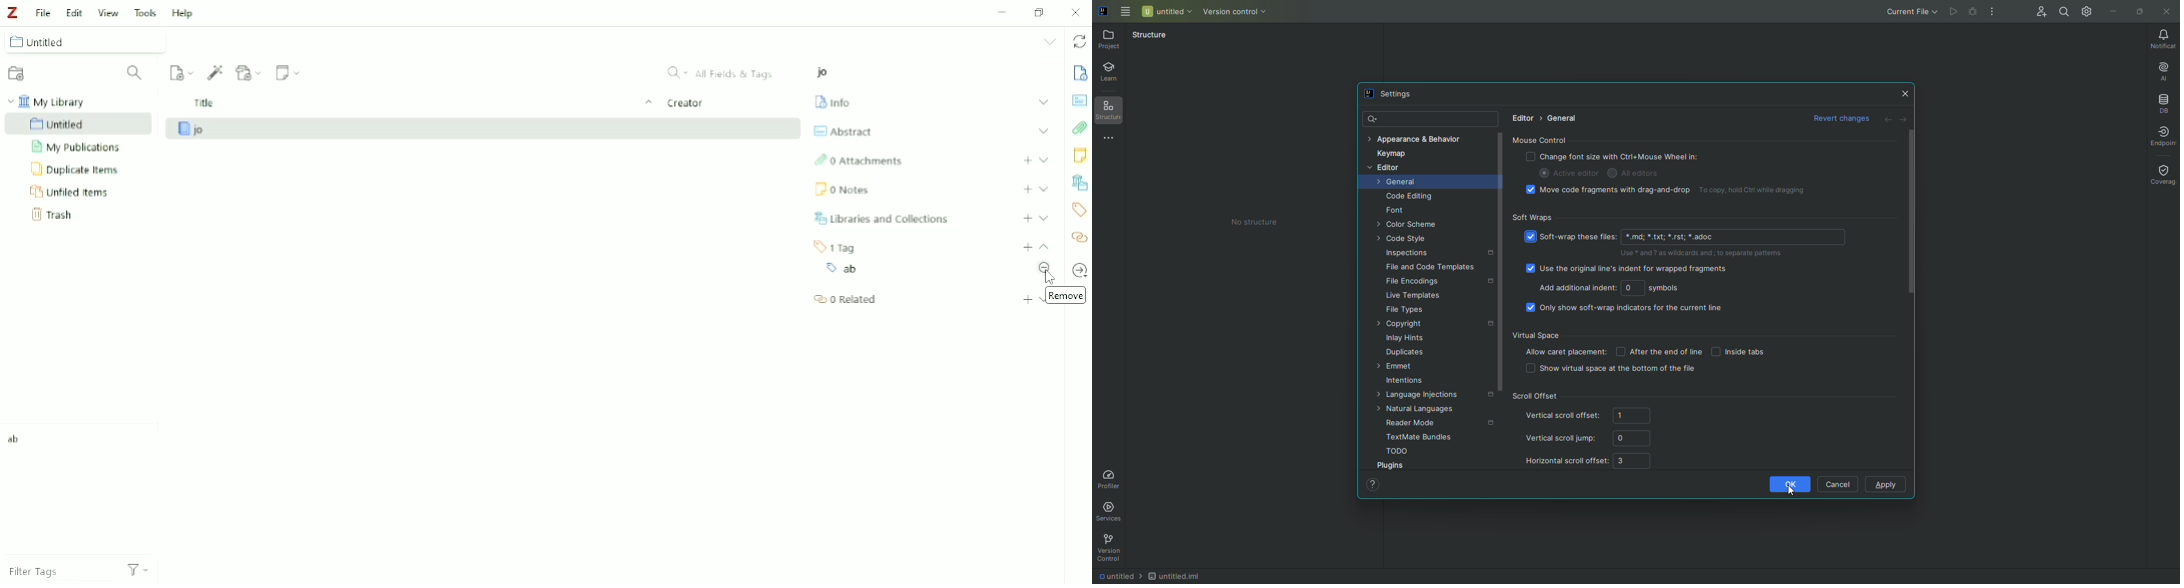 The height and width of the screenshot is (588, 2184). Describe the element at coordinates (51, 572) in the screenshot. I see `Filter Tags` at that location.